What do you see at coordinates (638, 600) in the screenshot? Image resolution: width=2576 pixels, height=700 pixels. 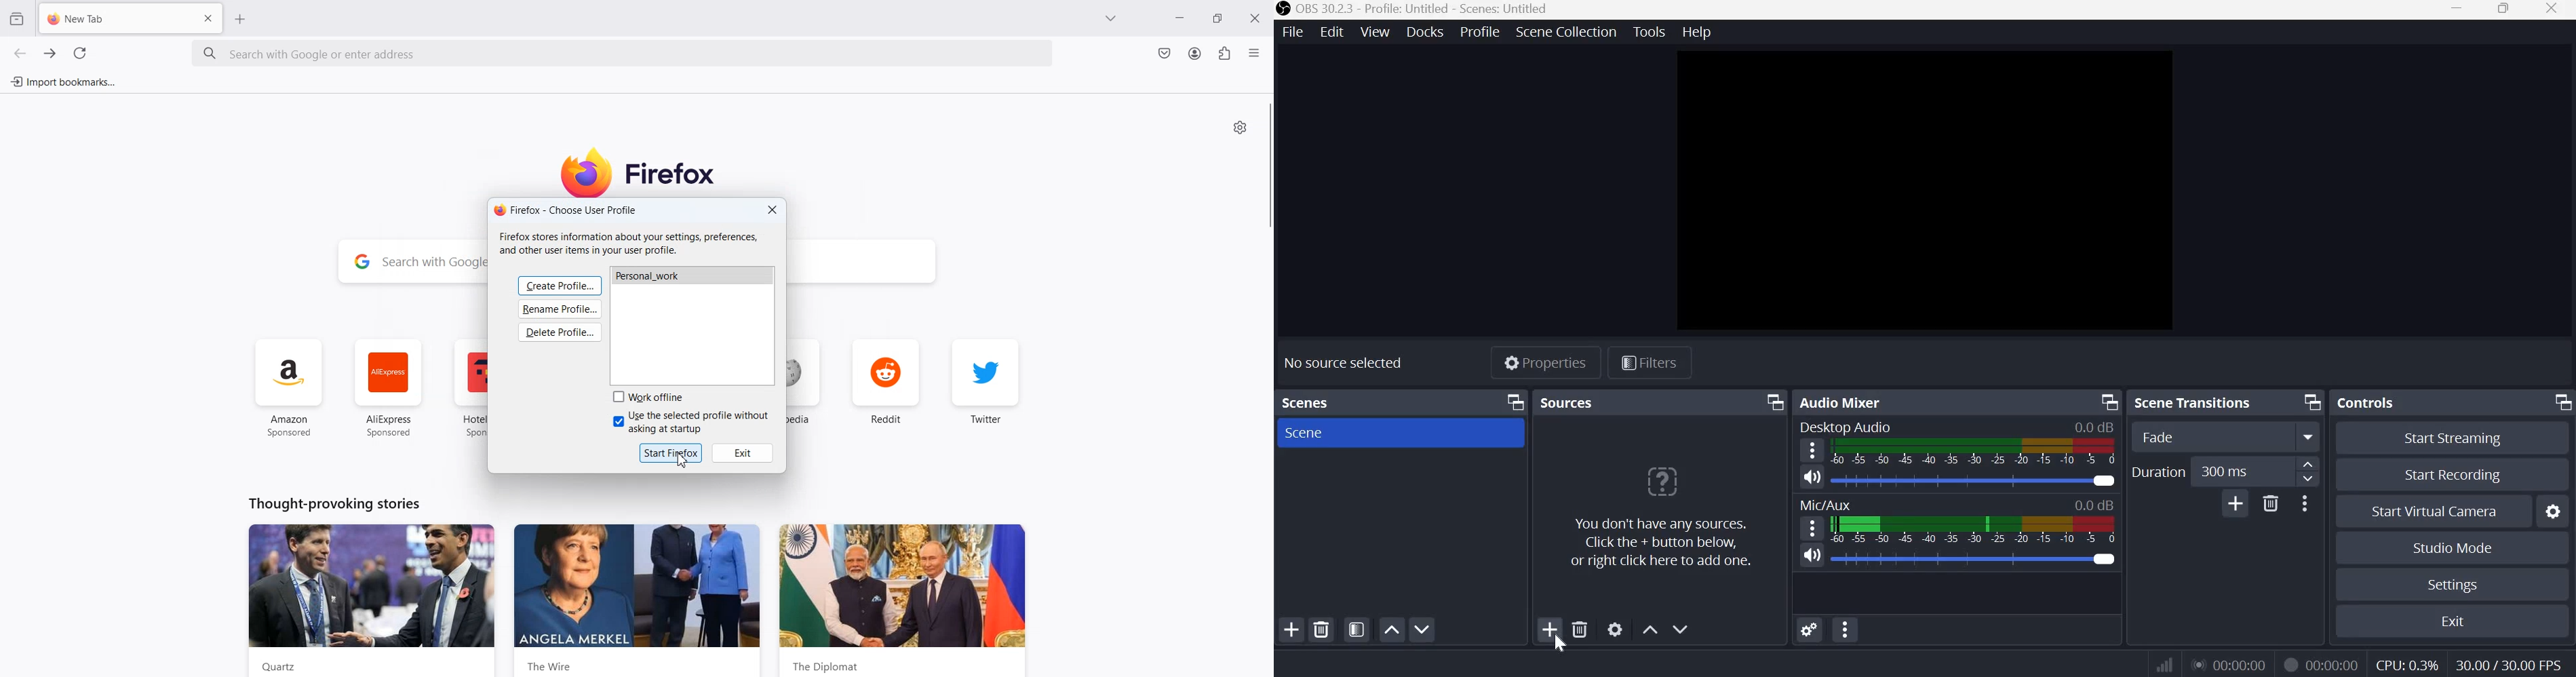 I see `the wire` at bounding box center [638, 600].